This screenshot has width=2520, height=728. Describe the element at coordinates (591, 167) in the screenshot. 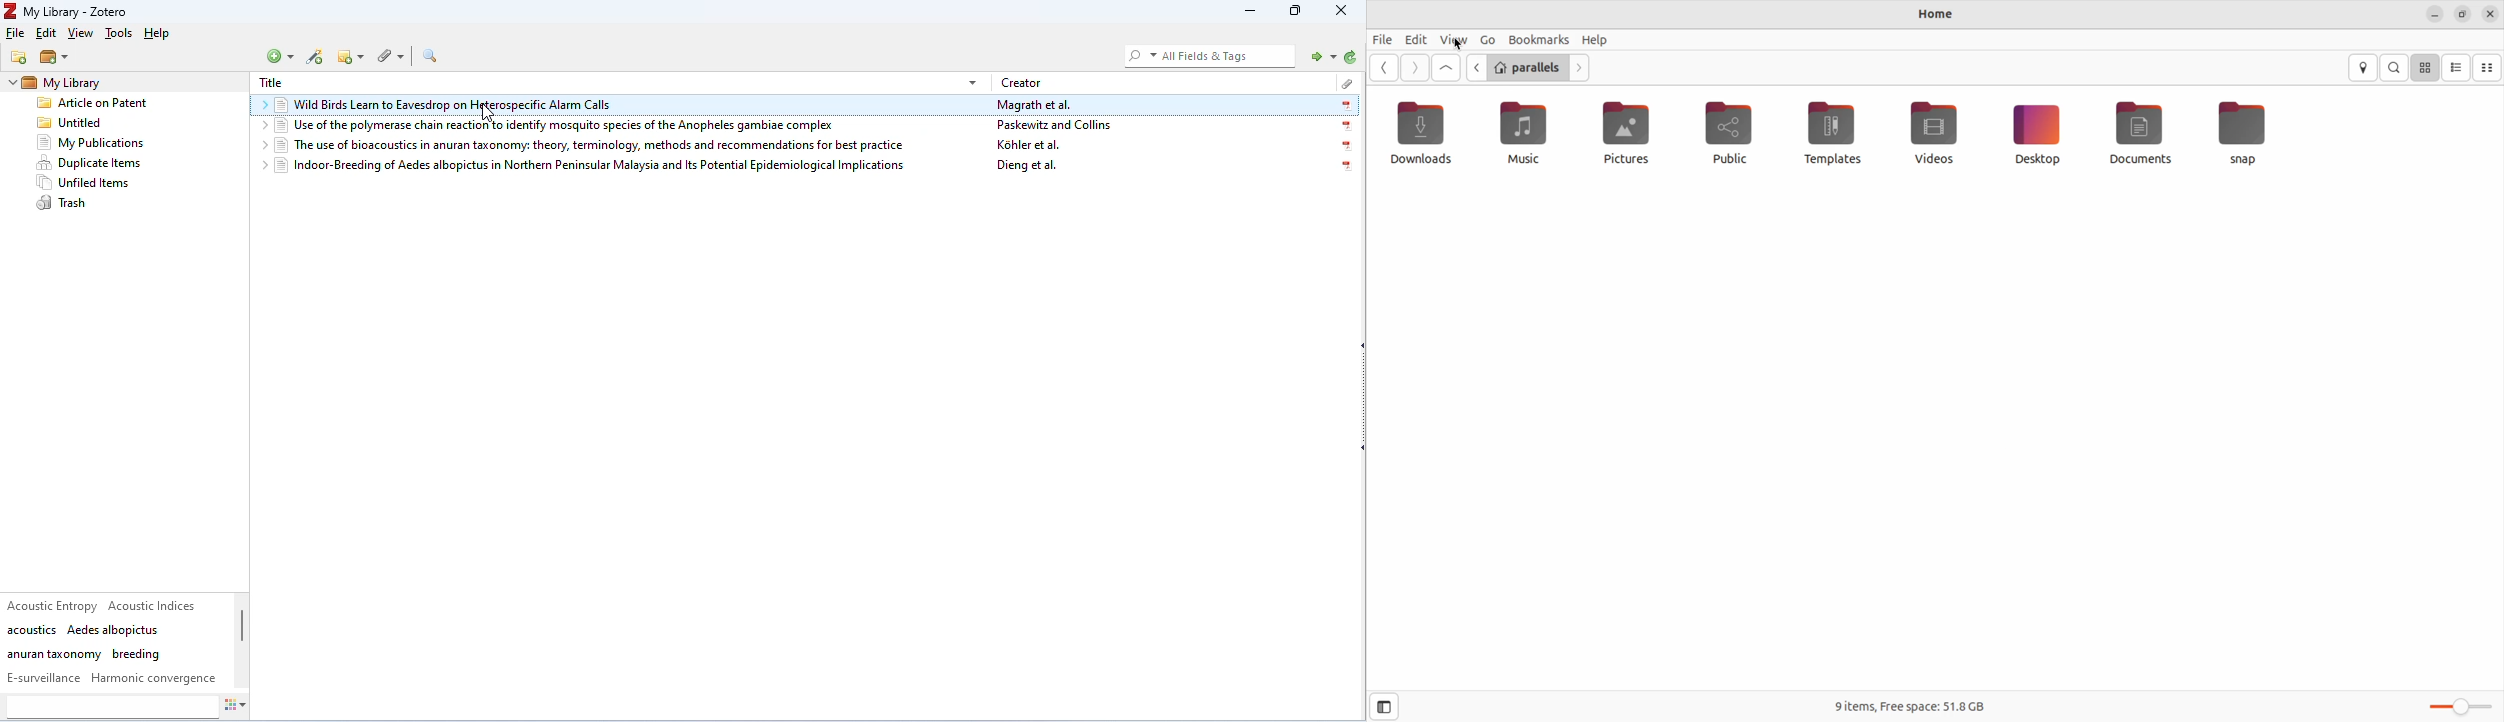

I see `Indoor-Breeding of Aedes albopictus in Northern Peninsular Malaysia and Its Potential Epidemiological Implications` at that location.